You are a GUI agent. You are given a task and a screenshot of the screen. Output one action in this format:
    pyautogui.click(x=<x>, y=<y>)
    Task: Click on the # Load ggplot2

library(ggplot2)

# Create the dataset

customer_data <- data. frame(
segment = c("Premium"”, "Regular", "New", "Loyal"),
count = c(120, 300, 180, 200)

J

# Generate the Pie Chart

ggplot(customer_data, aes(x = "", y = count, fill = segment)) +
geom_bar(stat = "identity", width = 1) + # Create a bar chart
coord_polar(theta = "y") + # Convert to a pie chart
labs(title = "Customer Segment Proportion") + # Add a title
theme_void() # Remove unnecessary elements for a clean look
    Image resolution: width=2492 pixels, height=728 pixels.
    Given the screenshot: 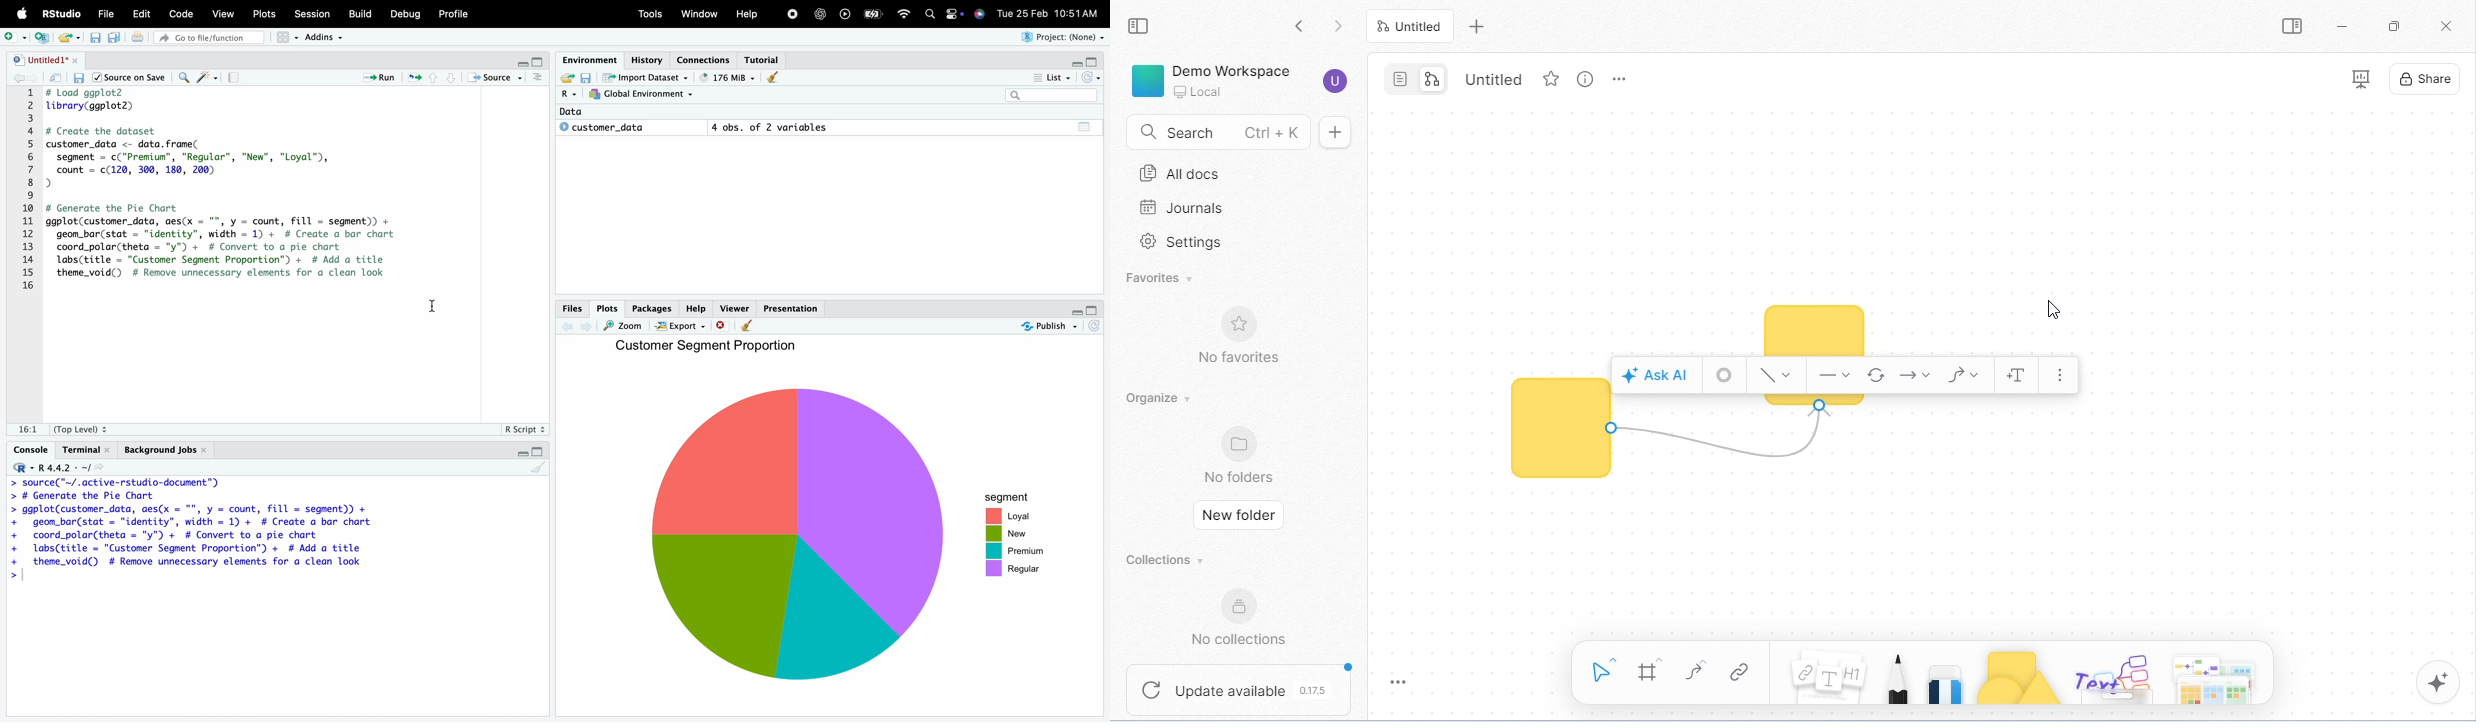 What is the action you would take?
    pyautogui.click(x=258, y=189)
    